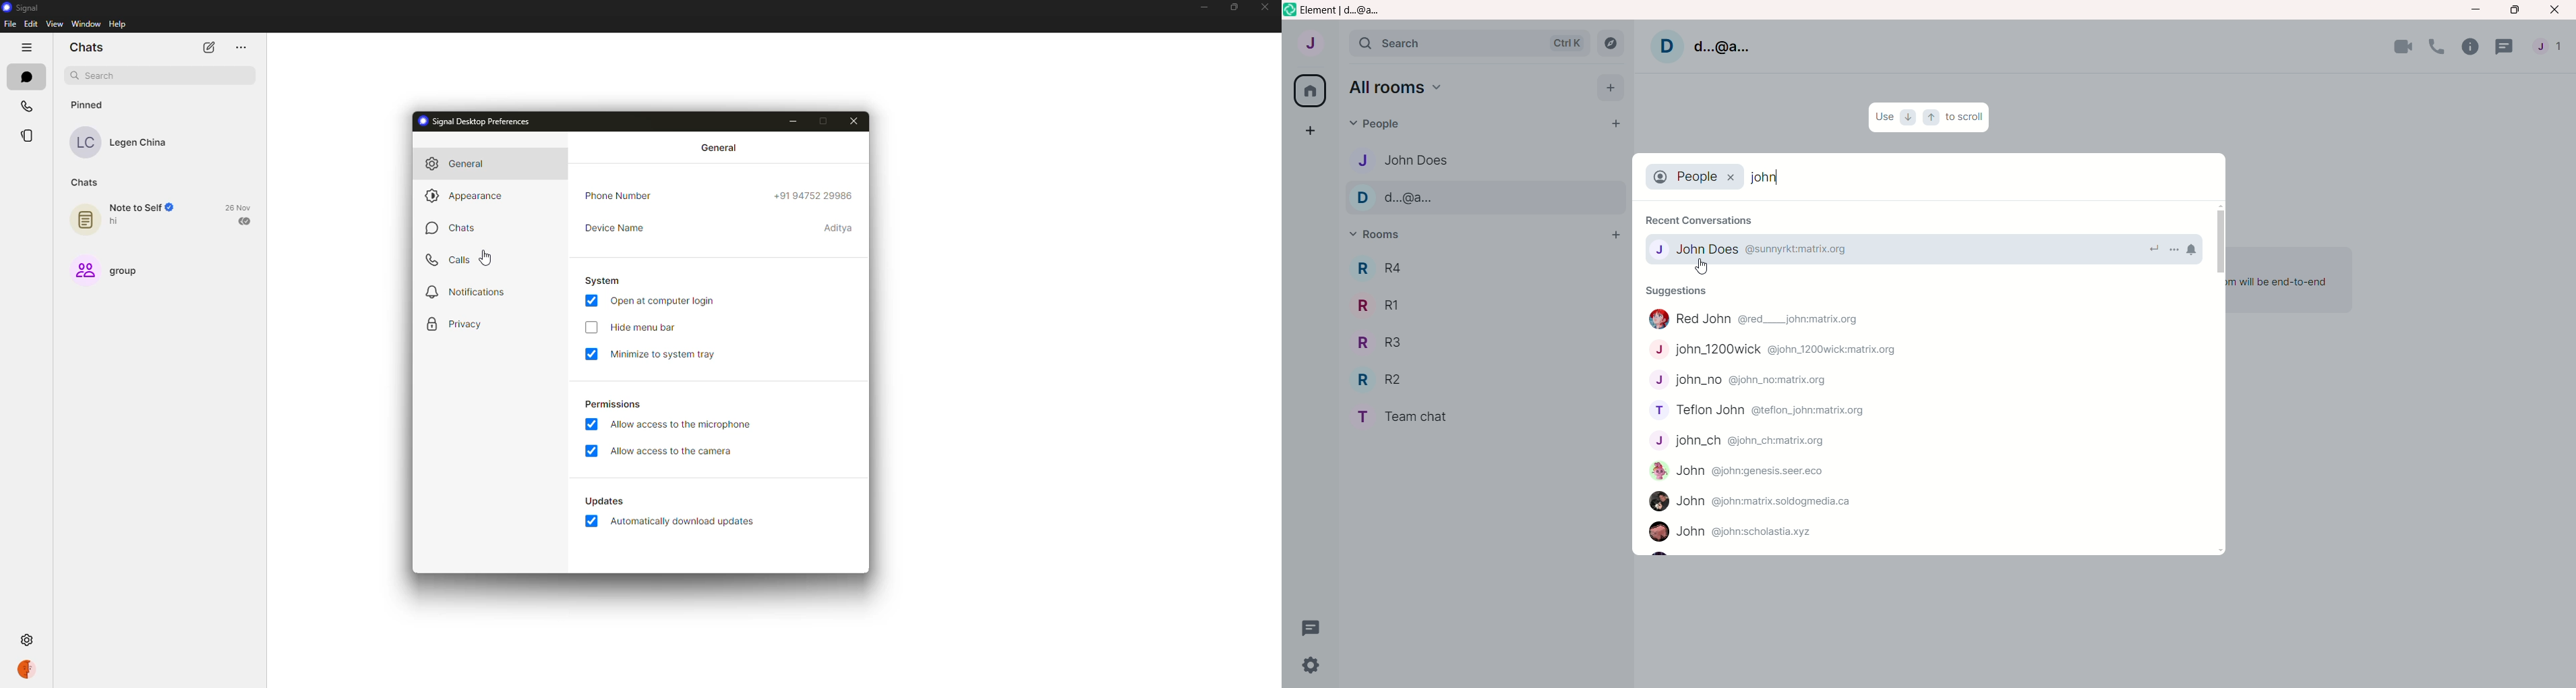  Describe the element at coordinates (1204, 7) in the screenshot. I see `minimize` at that location.